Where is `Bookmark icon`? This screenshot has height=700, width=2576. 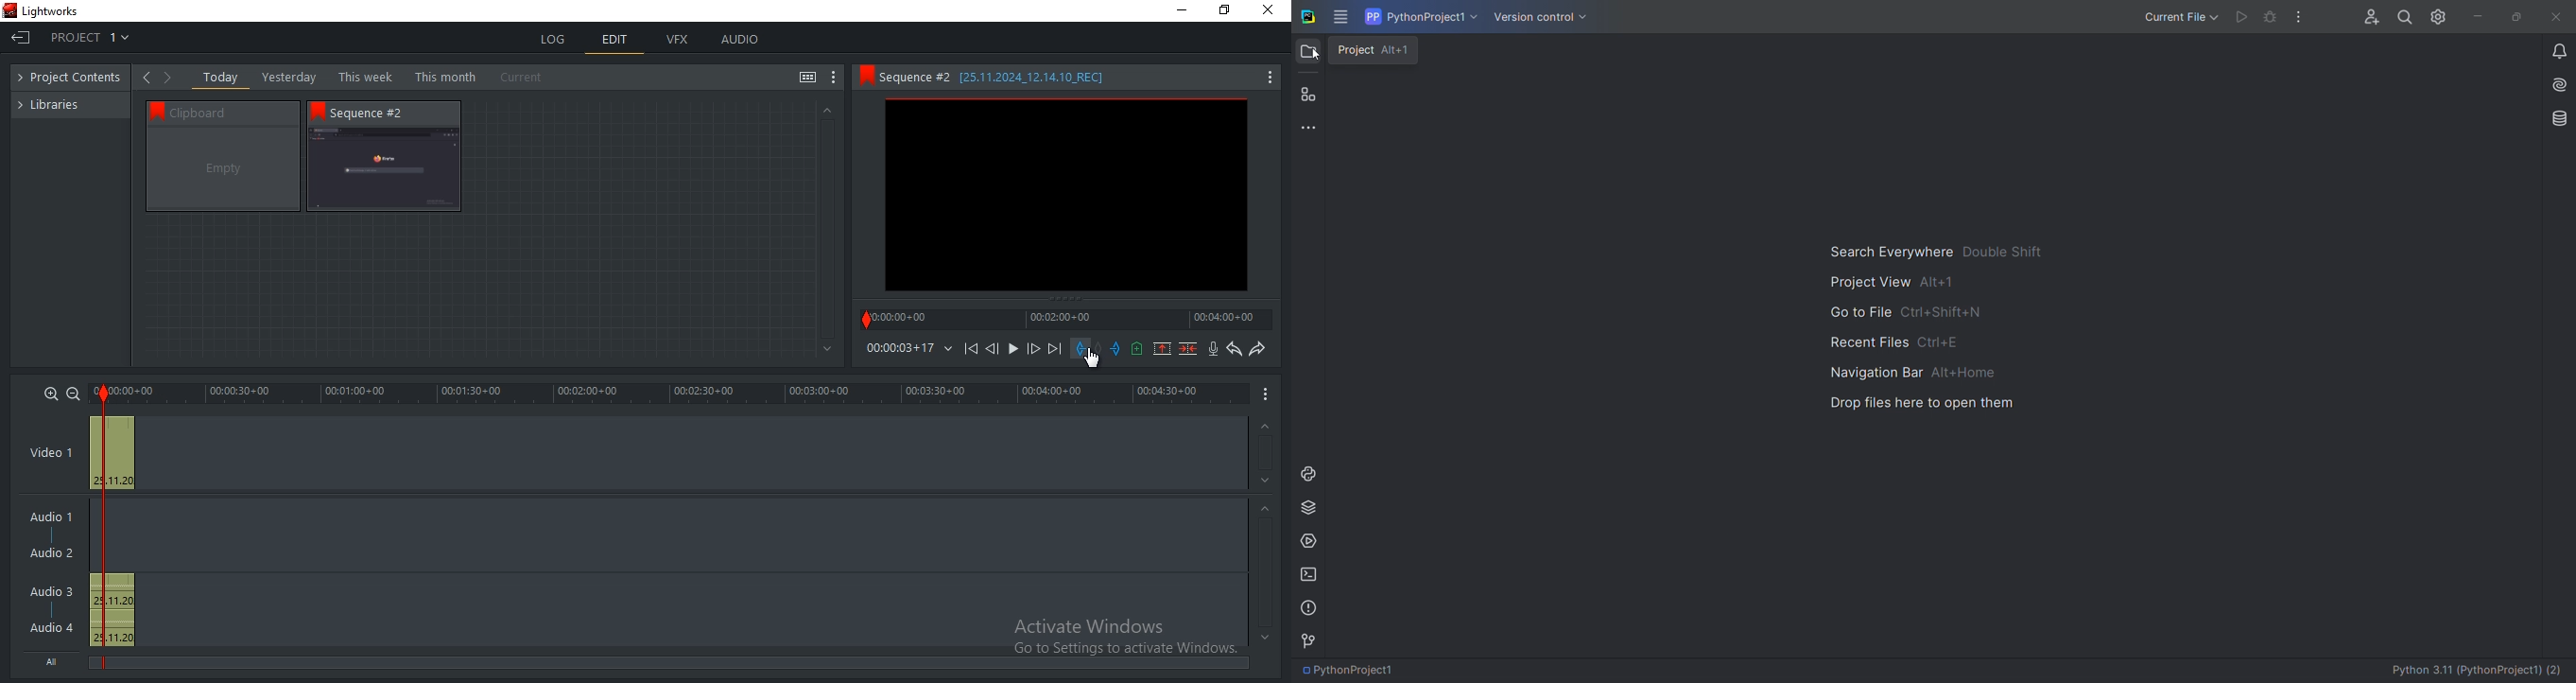 Bookmark icon is located at coordinates (865, 76).